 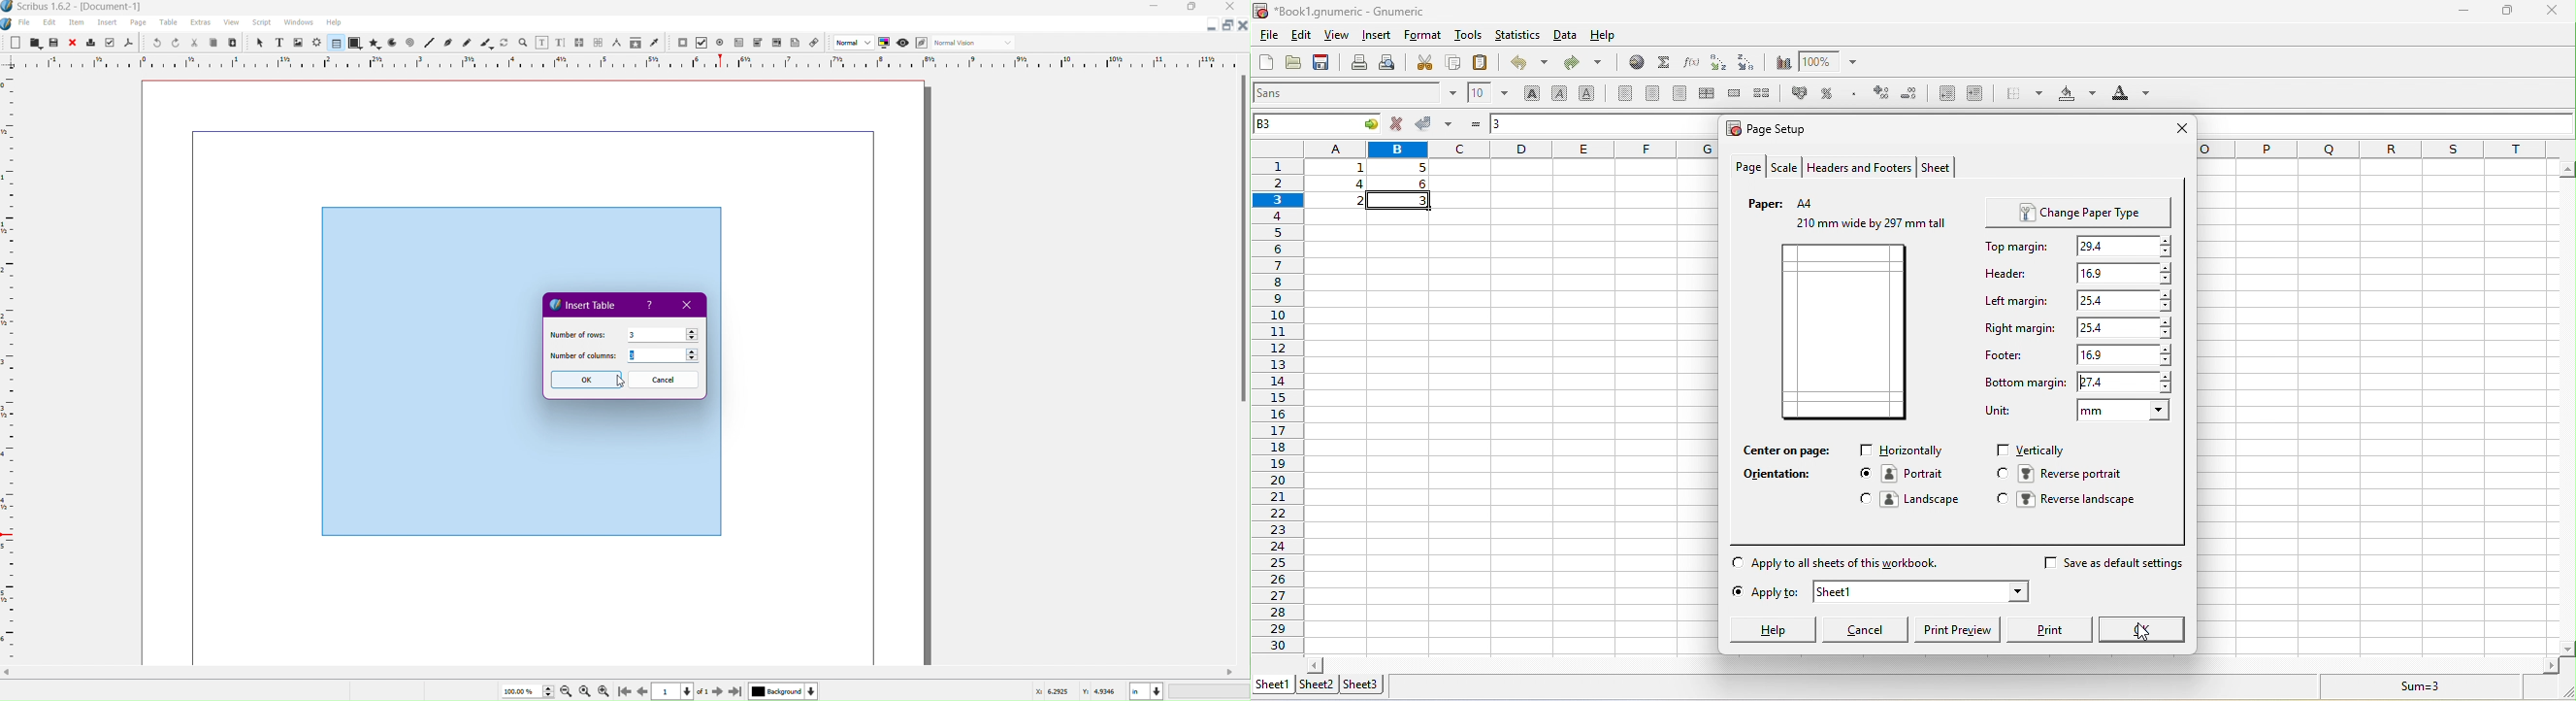 I want to click on Select the visual appearance of the display, so click(x=976, y=43).